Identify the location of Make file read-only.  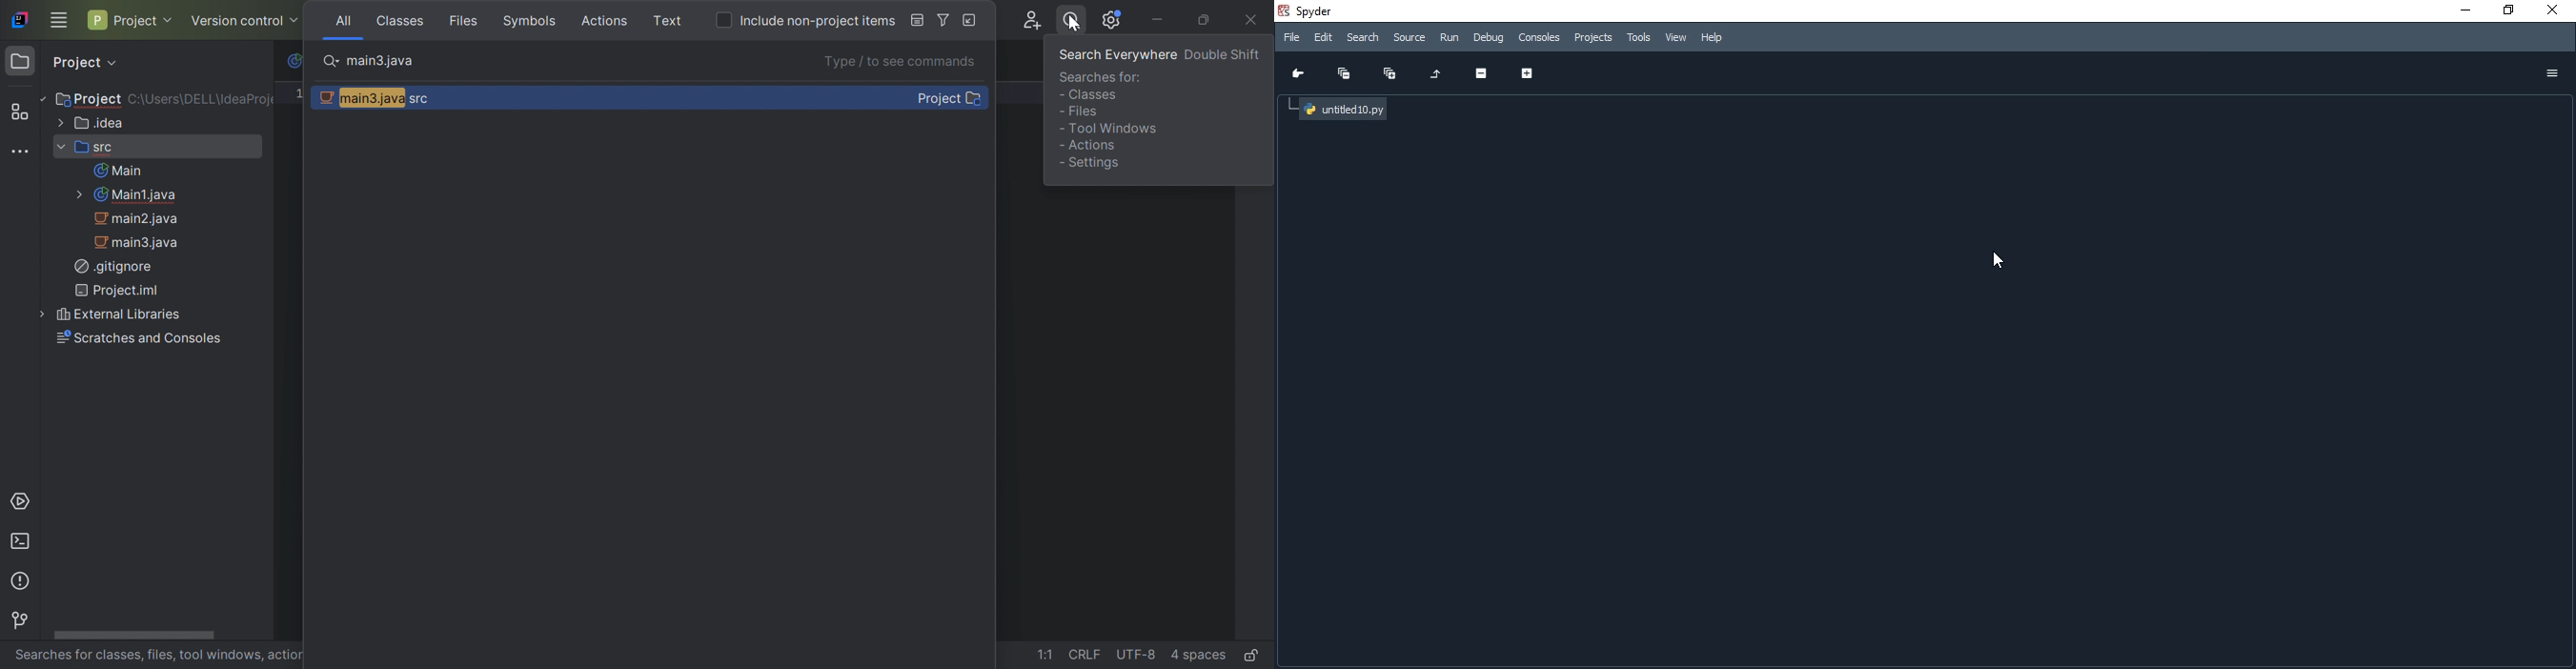
(1254, 658).